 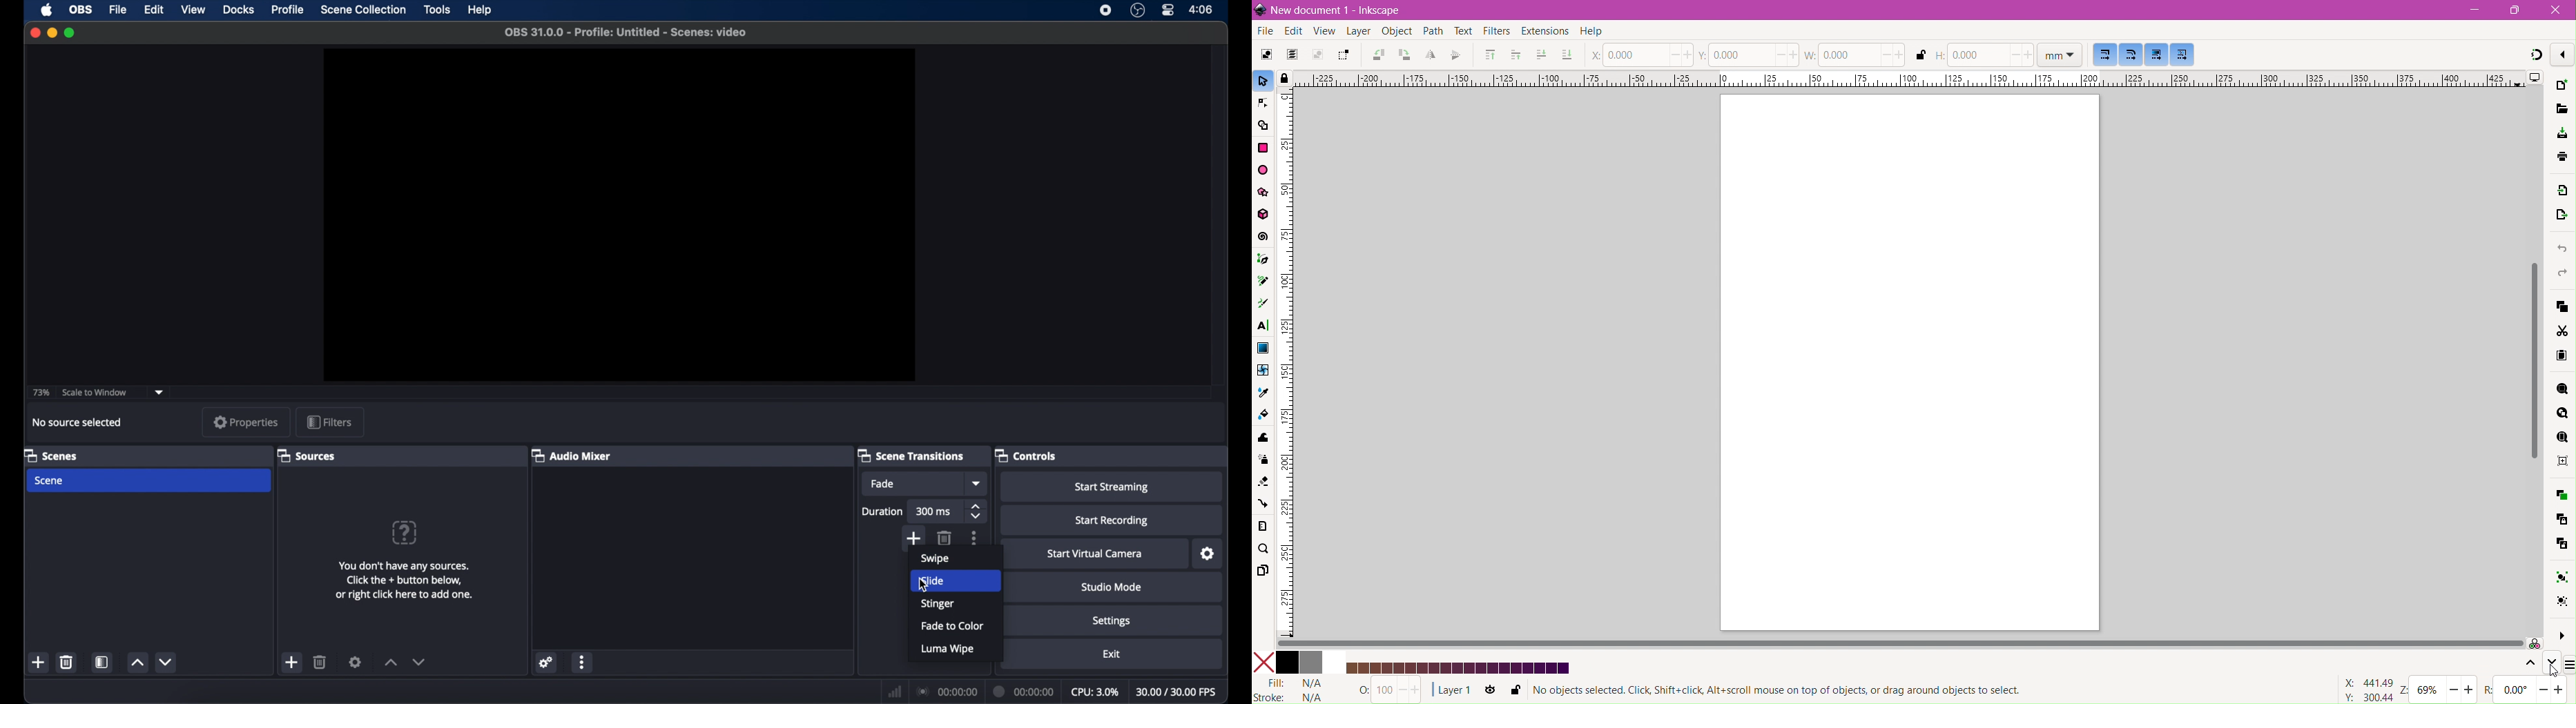 I want to click on stinger, so click(x=938, y=604).